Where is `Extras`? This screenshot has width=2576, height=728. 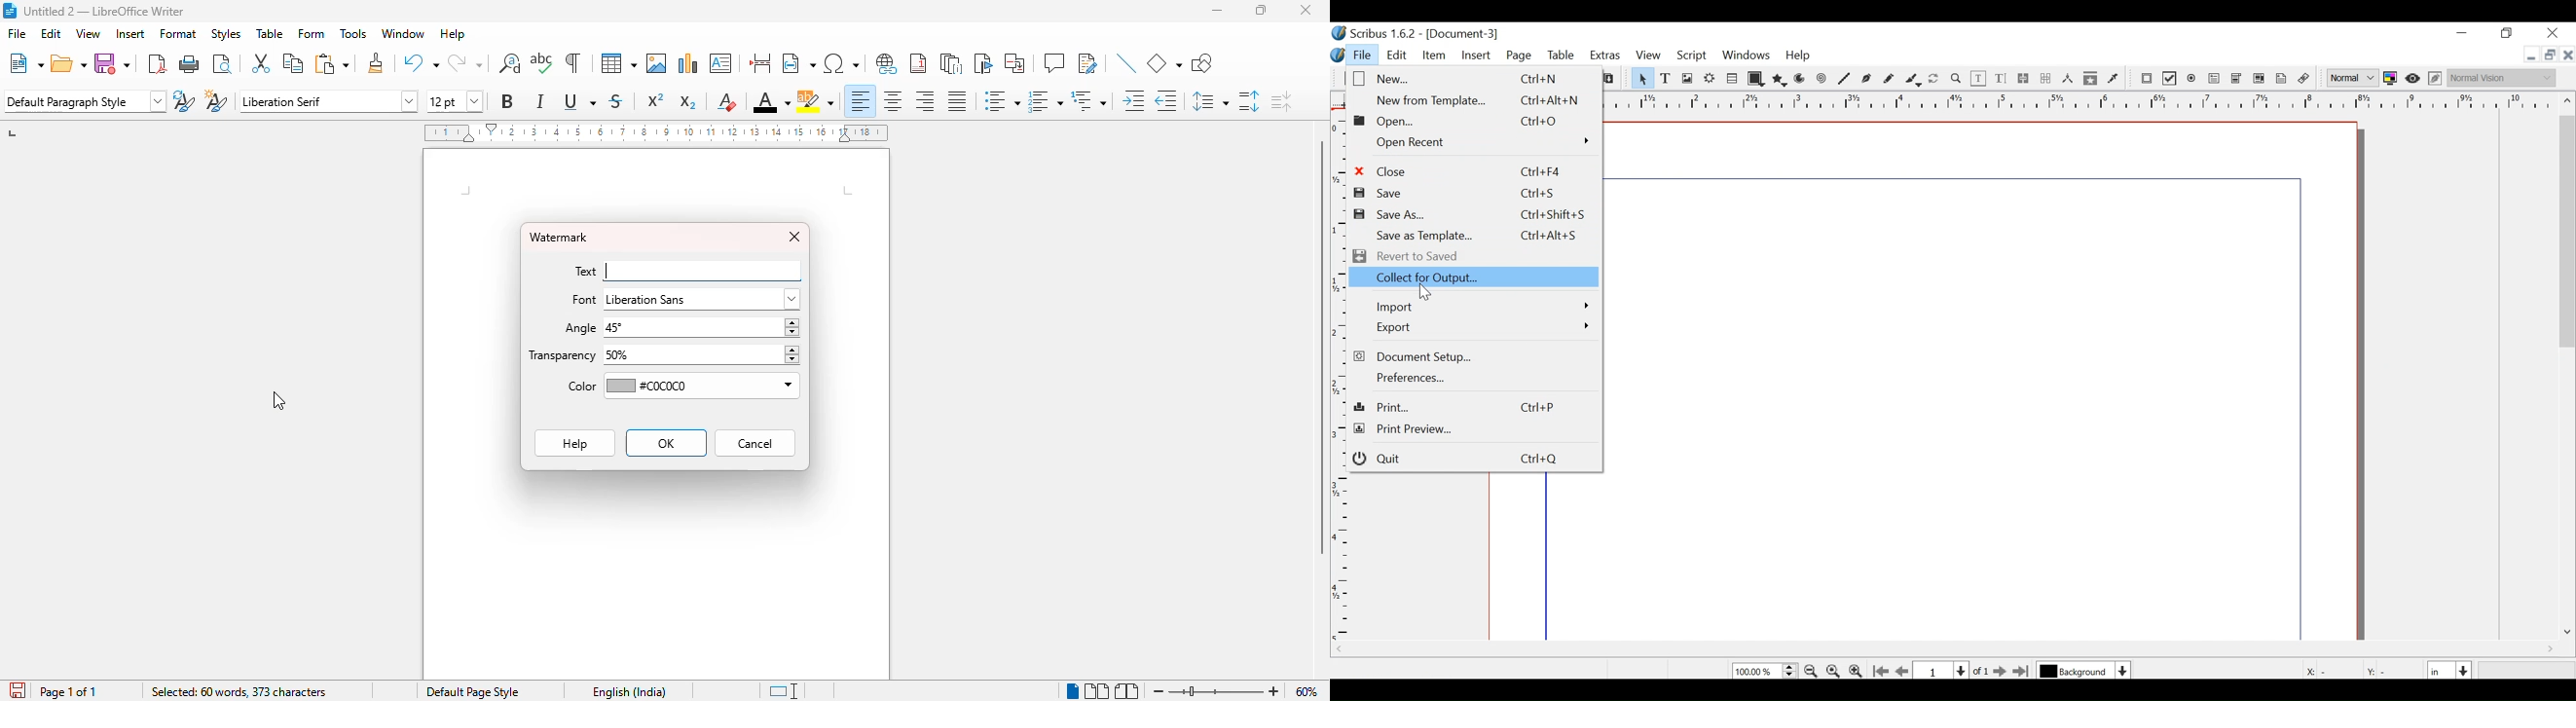
Extras is located at coordinates (1605, 56).